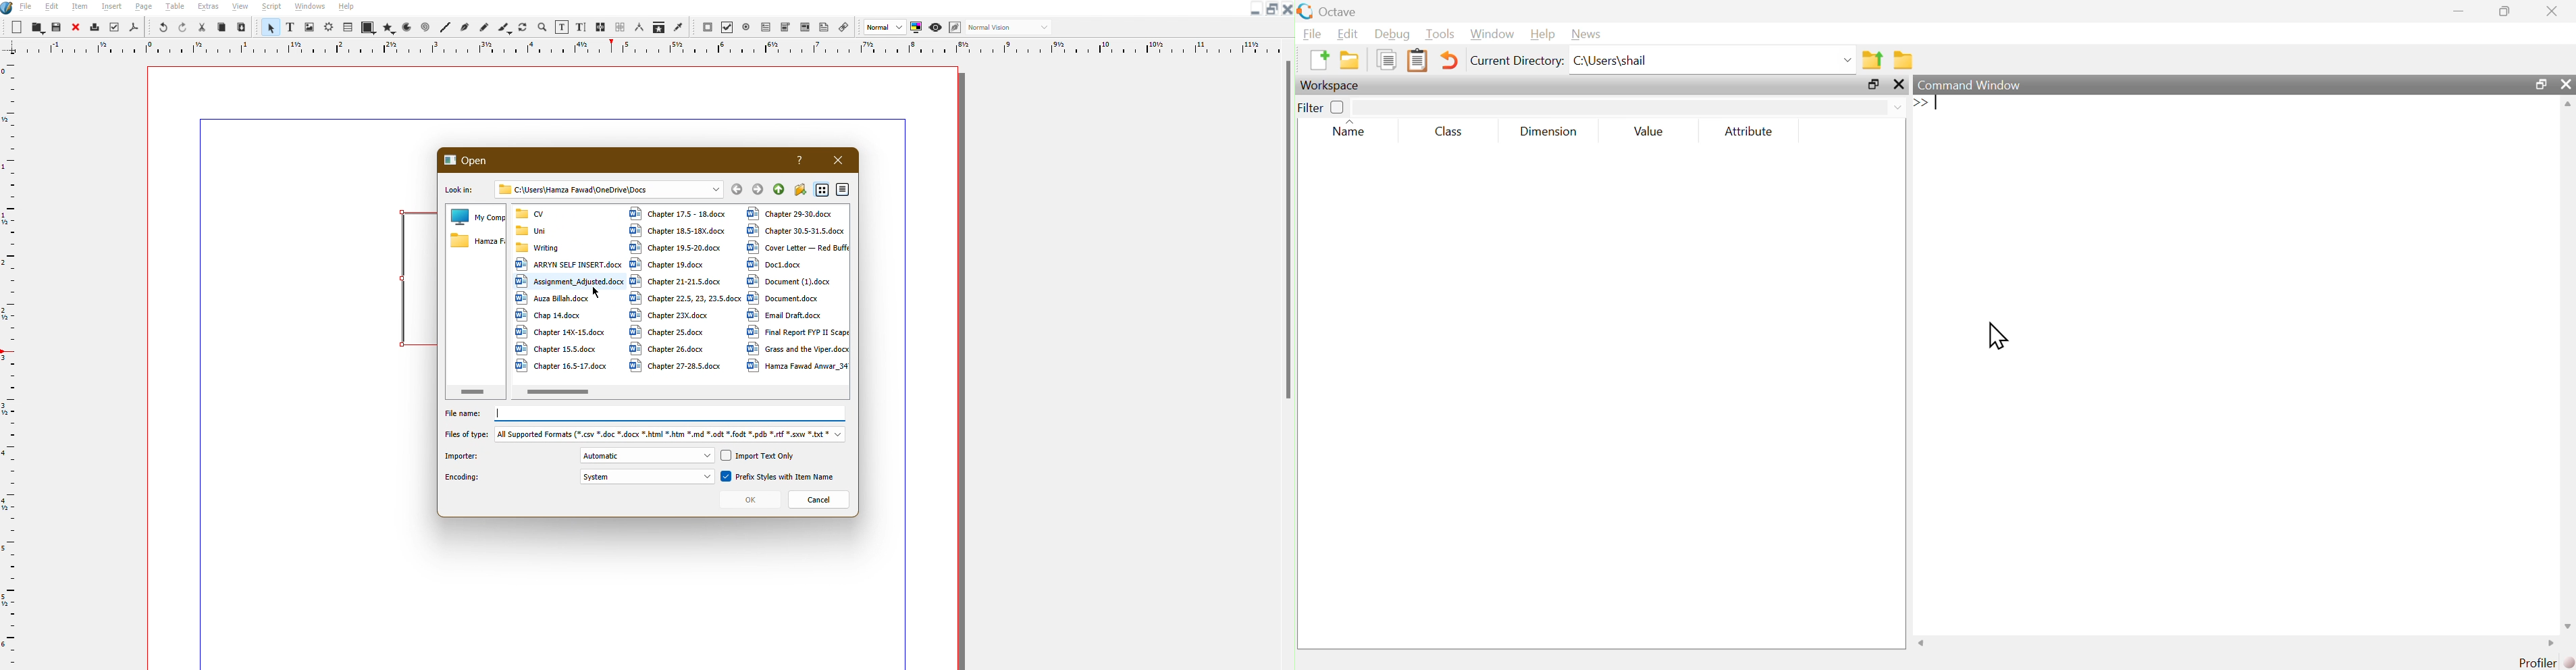 Image resolution: width=2576 pixels, height=672 pixels. What do you see at coordinates (132, 27) in the screenshot?
I see `PDF` at bounding box center [132, 27].